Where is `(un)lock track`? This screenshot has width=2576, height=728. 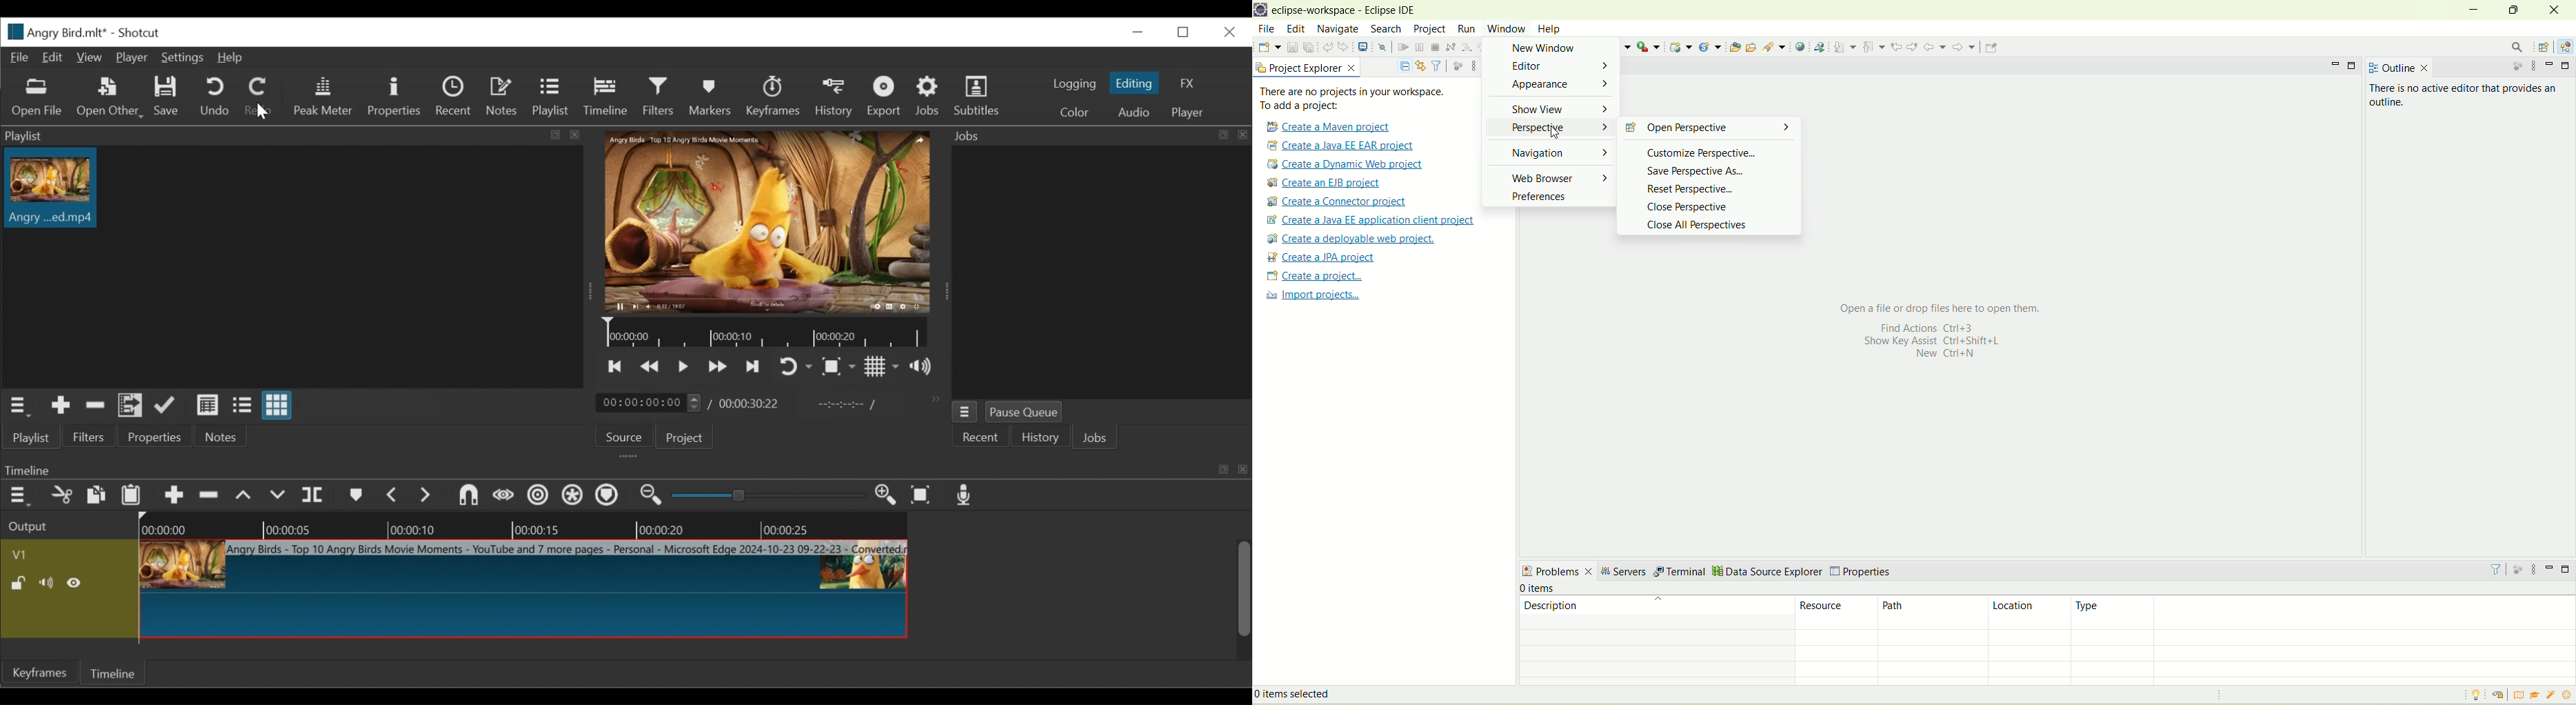 (un)lock track is located at coordinates (20, 584).